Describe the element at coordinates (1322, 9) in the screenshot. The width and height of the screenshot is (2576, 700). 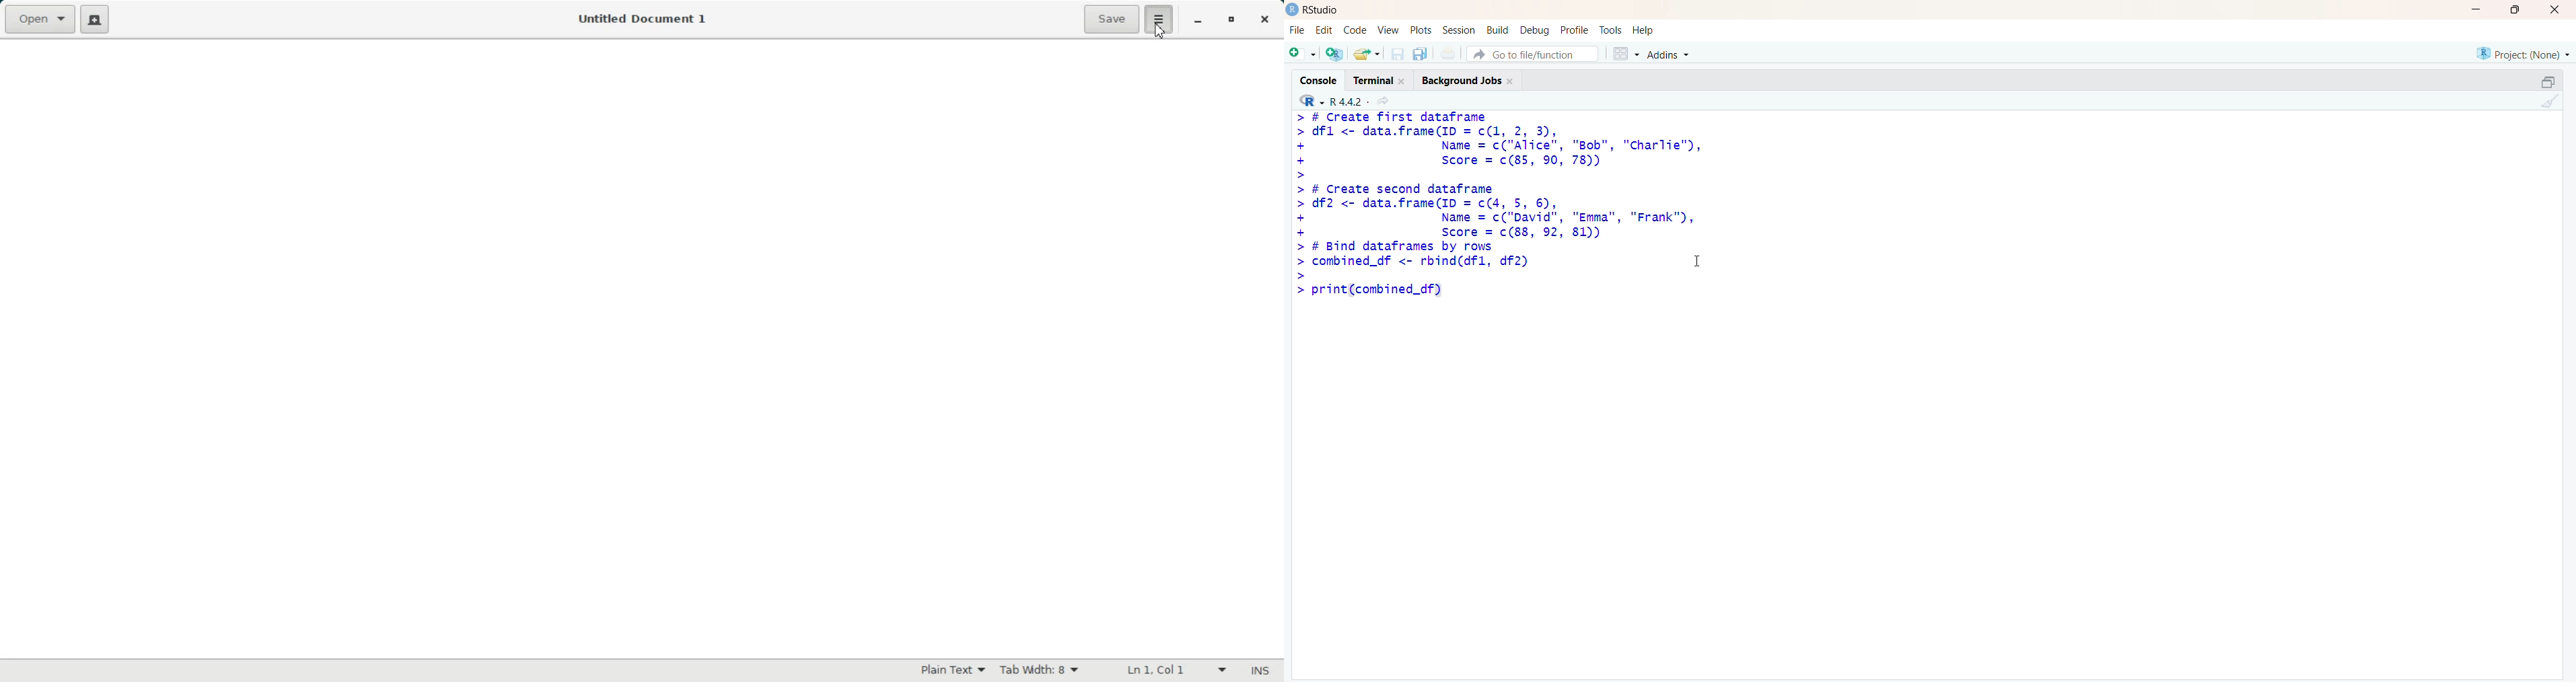
I see `Rstudio` at that location.